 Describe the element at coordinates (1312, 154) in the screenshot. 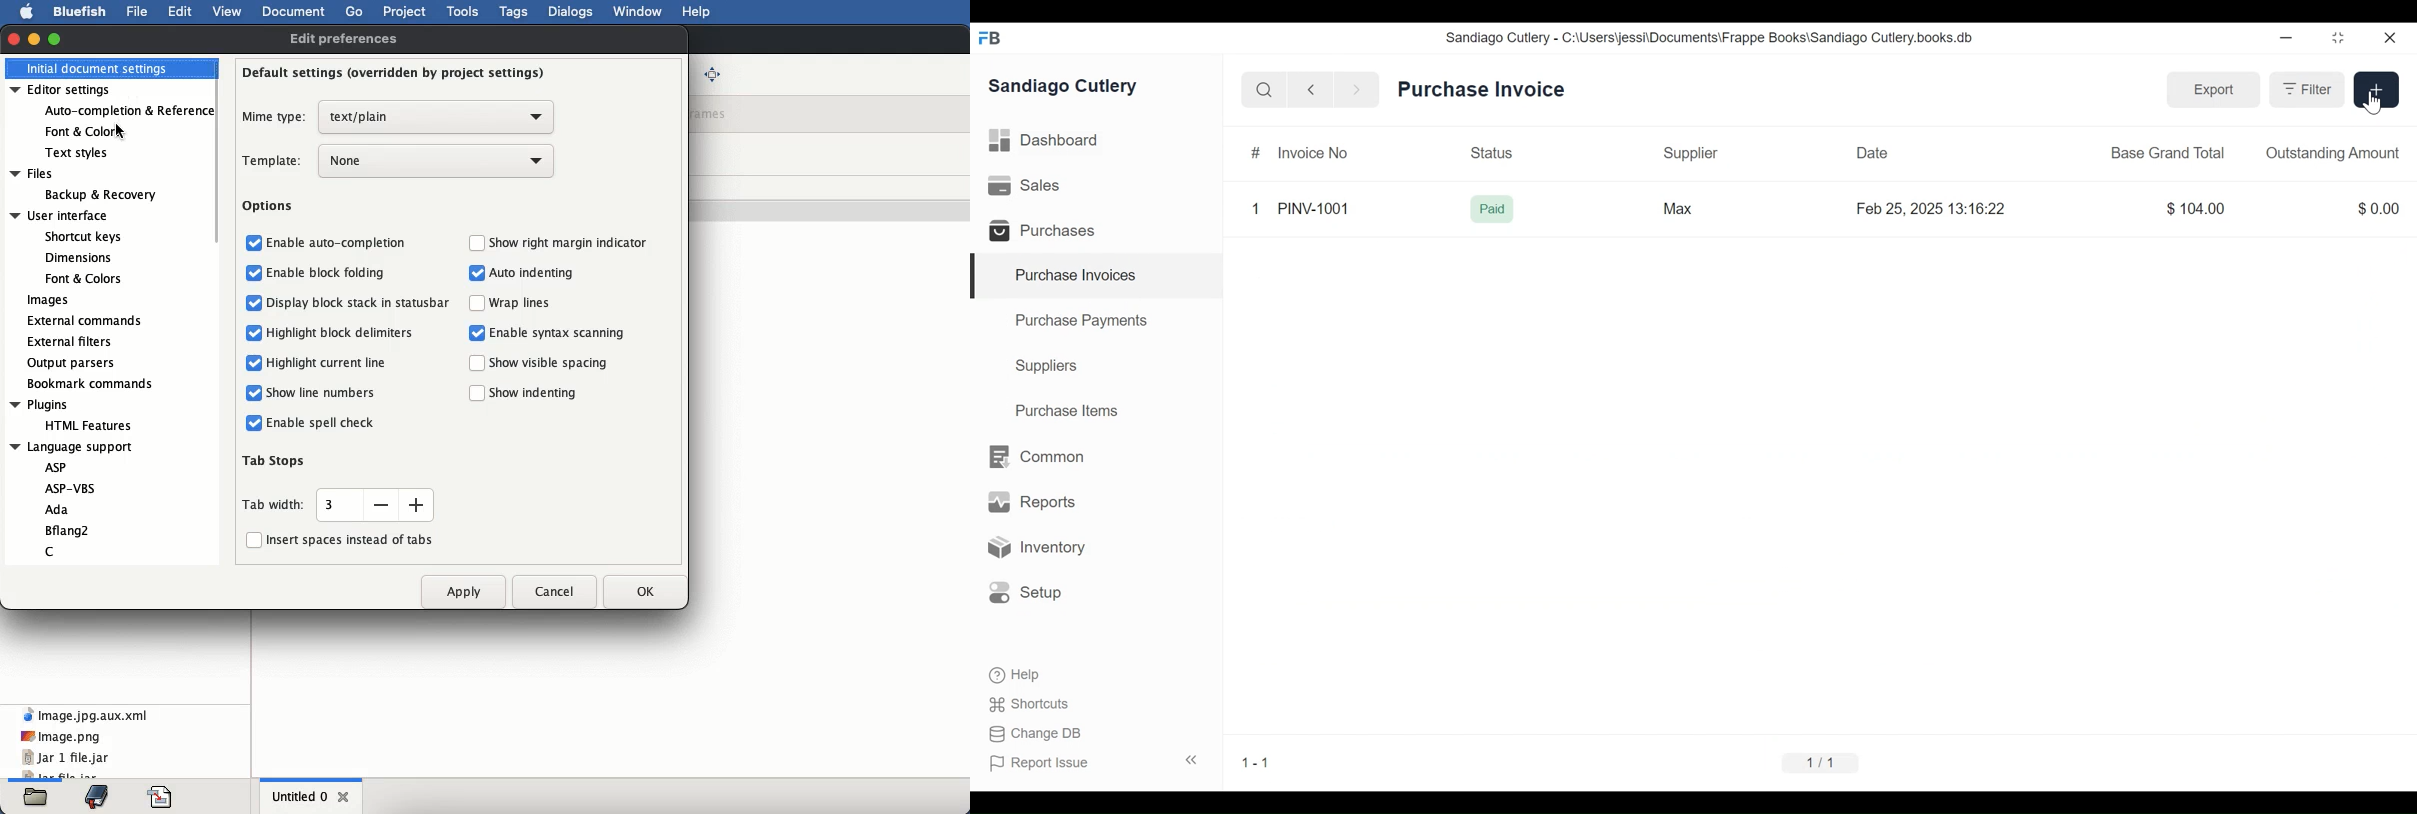

I see `Invoice No` at that location.